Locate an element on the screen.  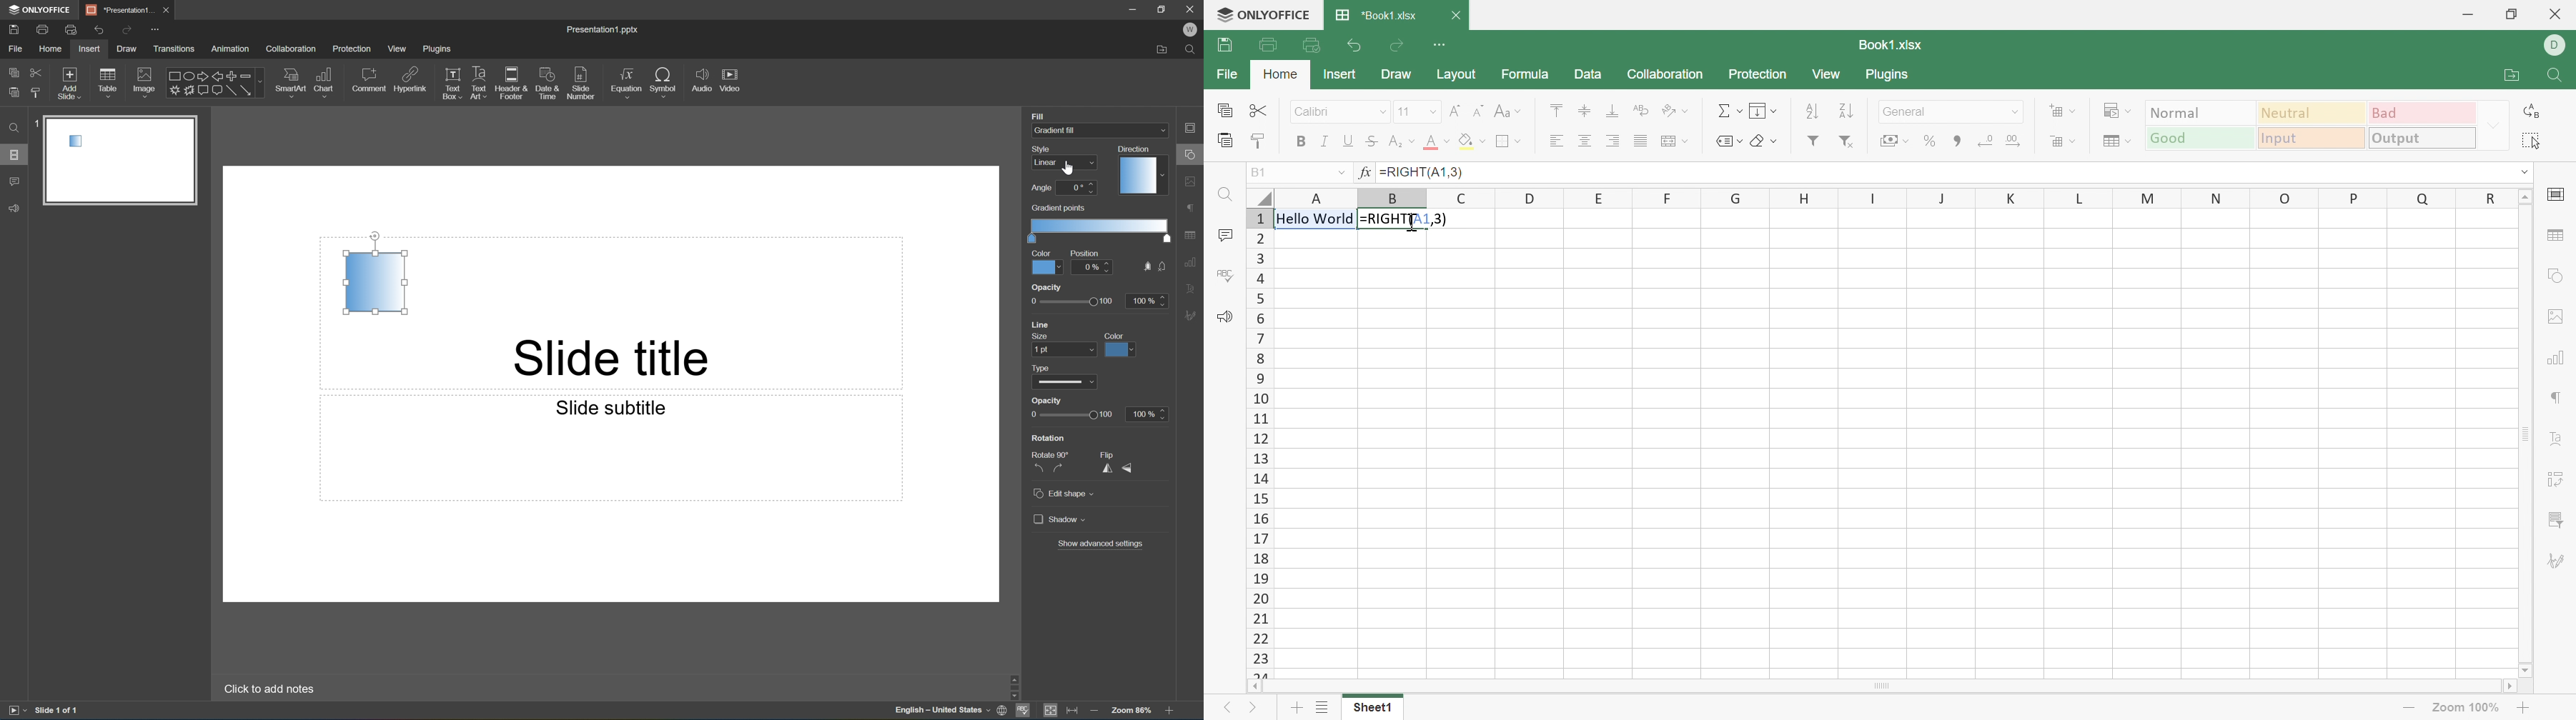
Comment is located at coordinates (15, 182).